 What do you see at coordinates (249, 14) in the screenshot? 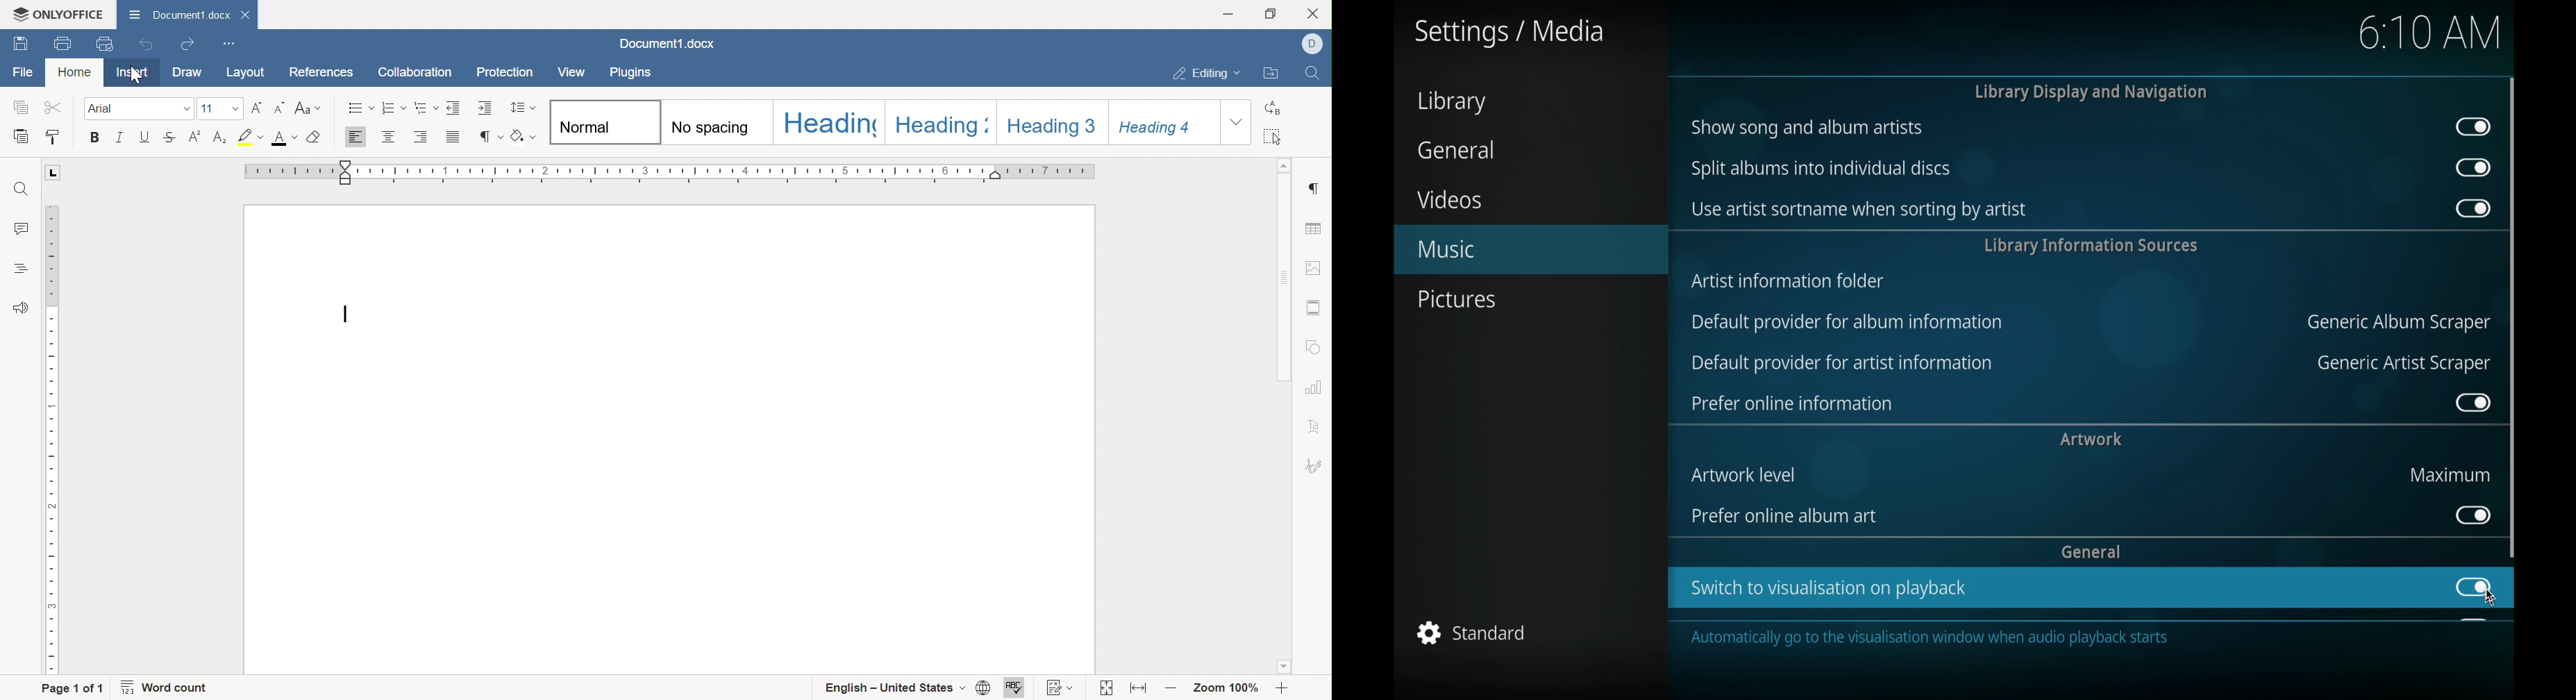
I see `Close` at bounding box center [249, 14].